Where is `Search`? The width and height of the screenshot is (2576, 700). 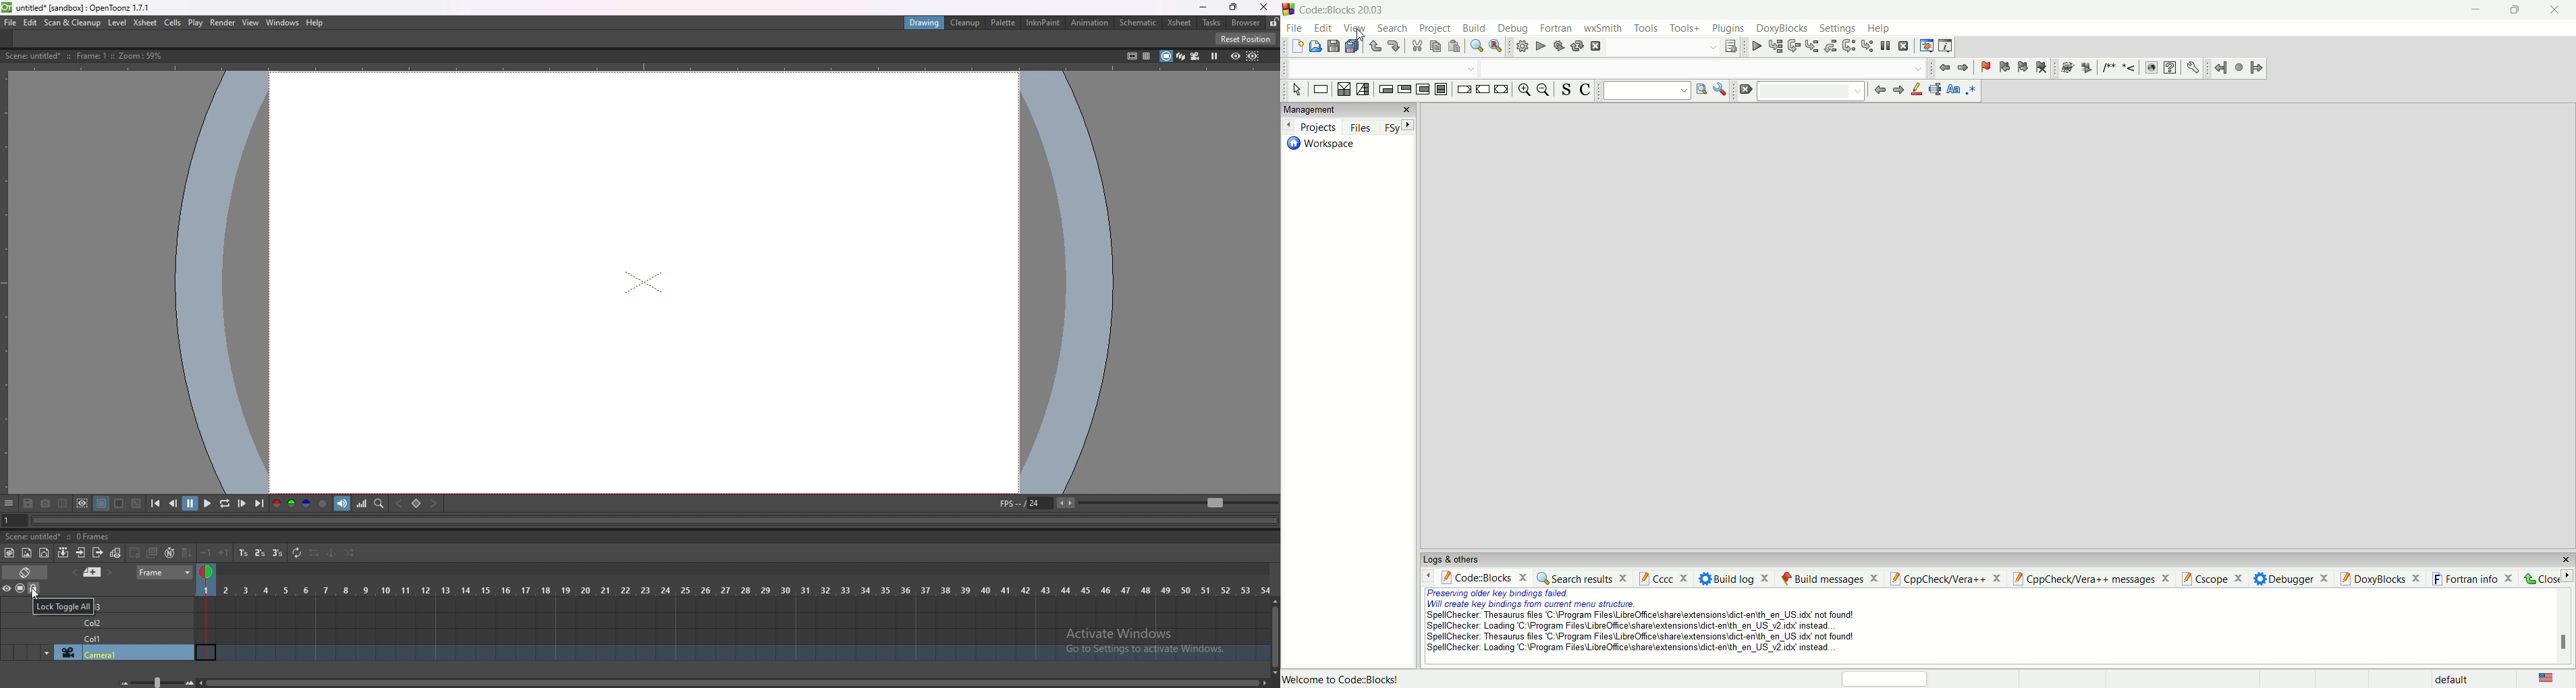 Search is located at coordinates (1662, 48).